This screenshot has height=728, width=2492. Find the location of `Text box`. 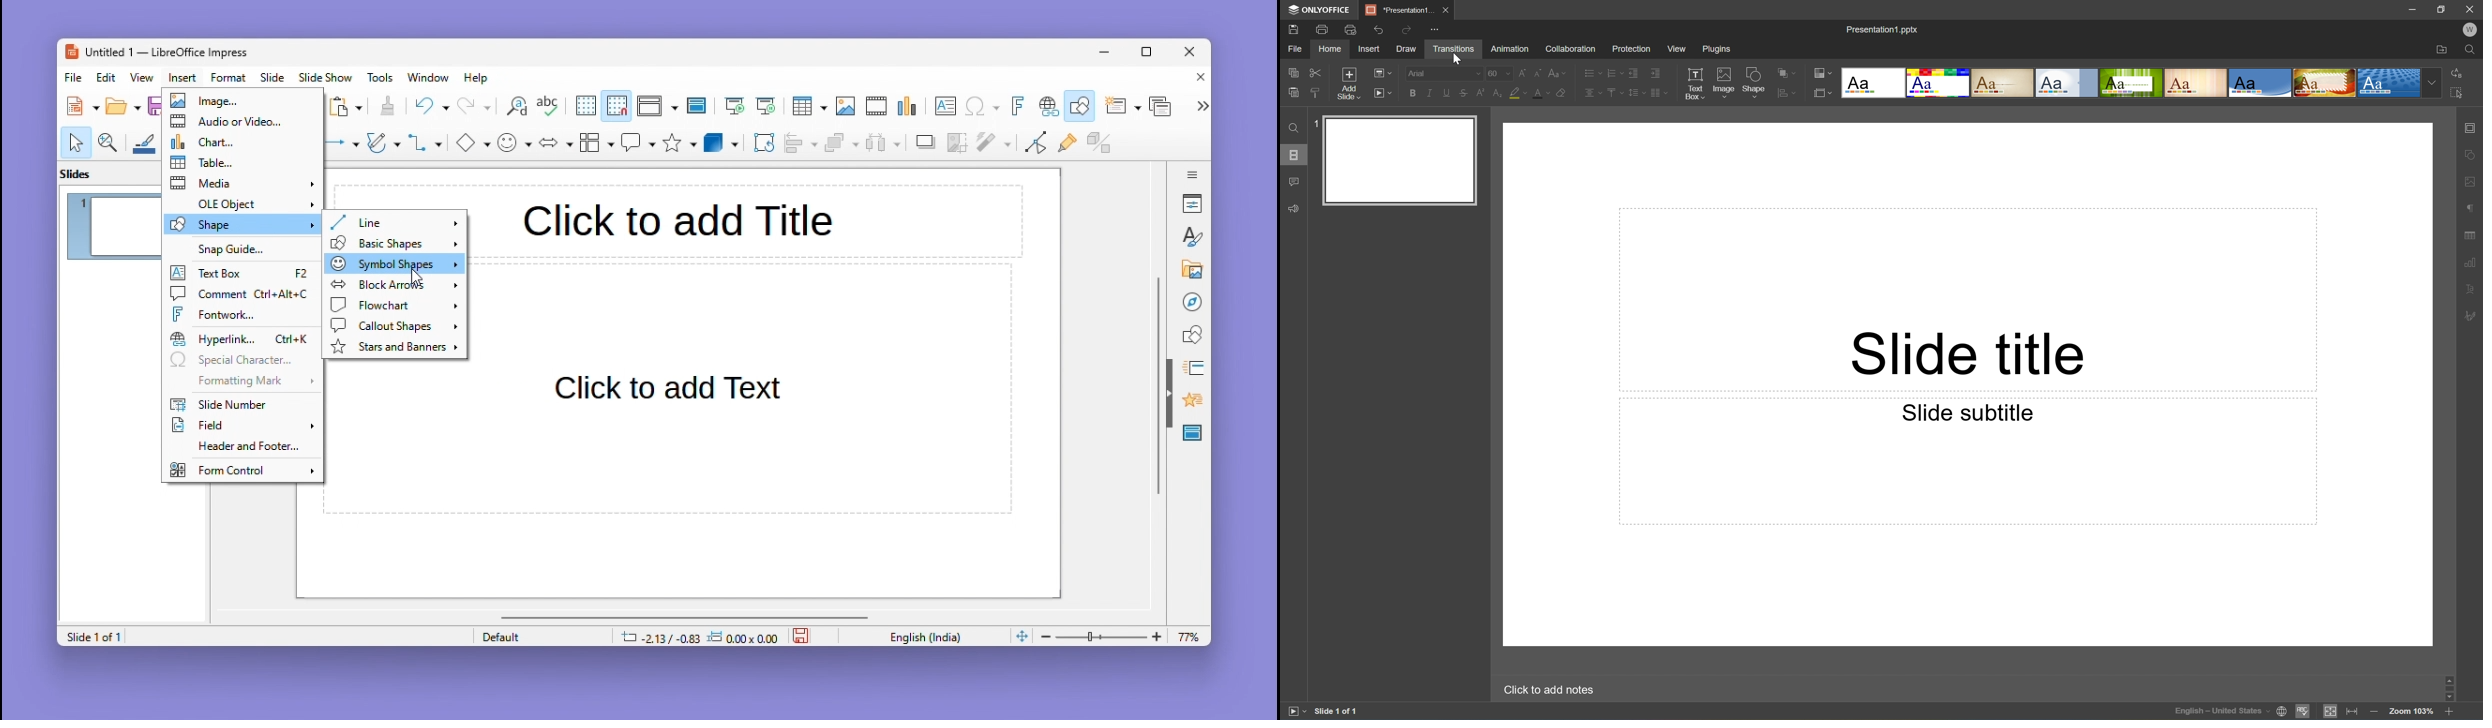

Text box is located at coordinates (945, 106).